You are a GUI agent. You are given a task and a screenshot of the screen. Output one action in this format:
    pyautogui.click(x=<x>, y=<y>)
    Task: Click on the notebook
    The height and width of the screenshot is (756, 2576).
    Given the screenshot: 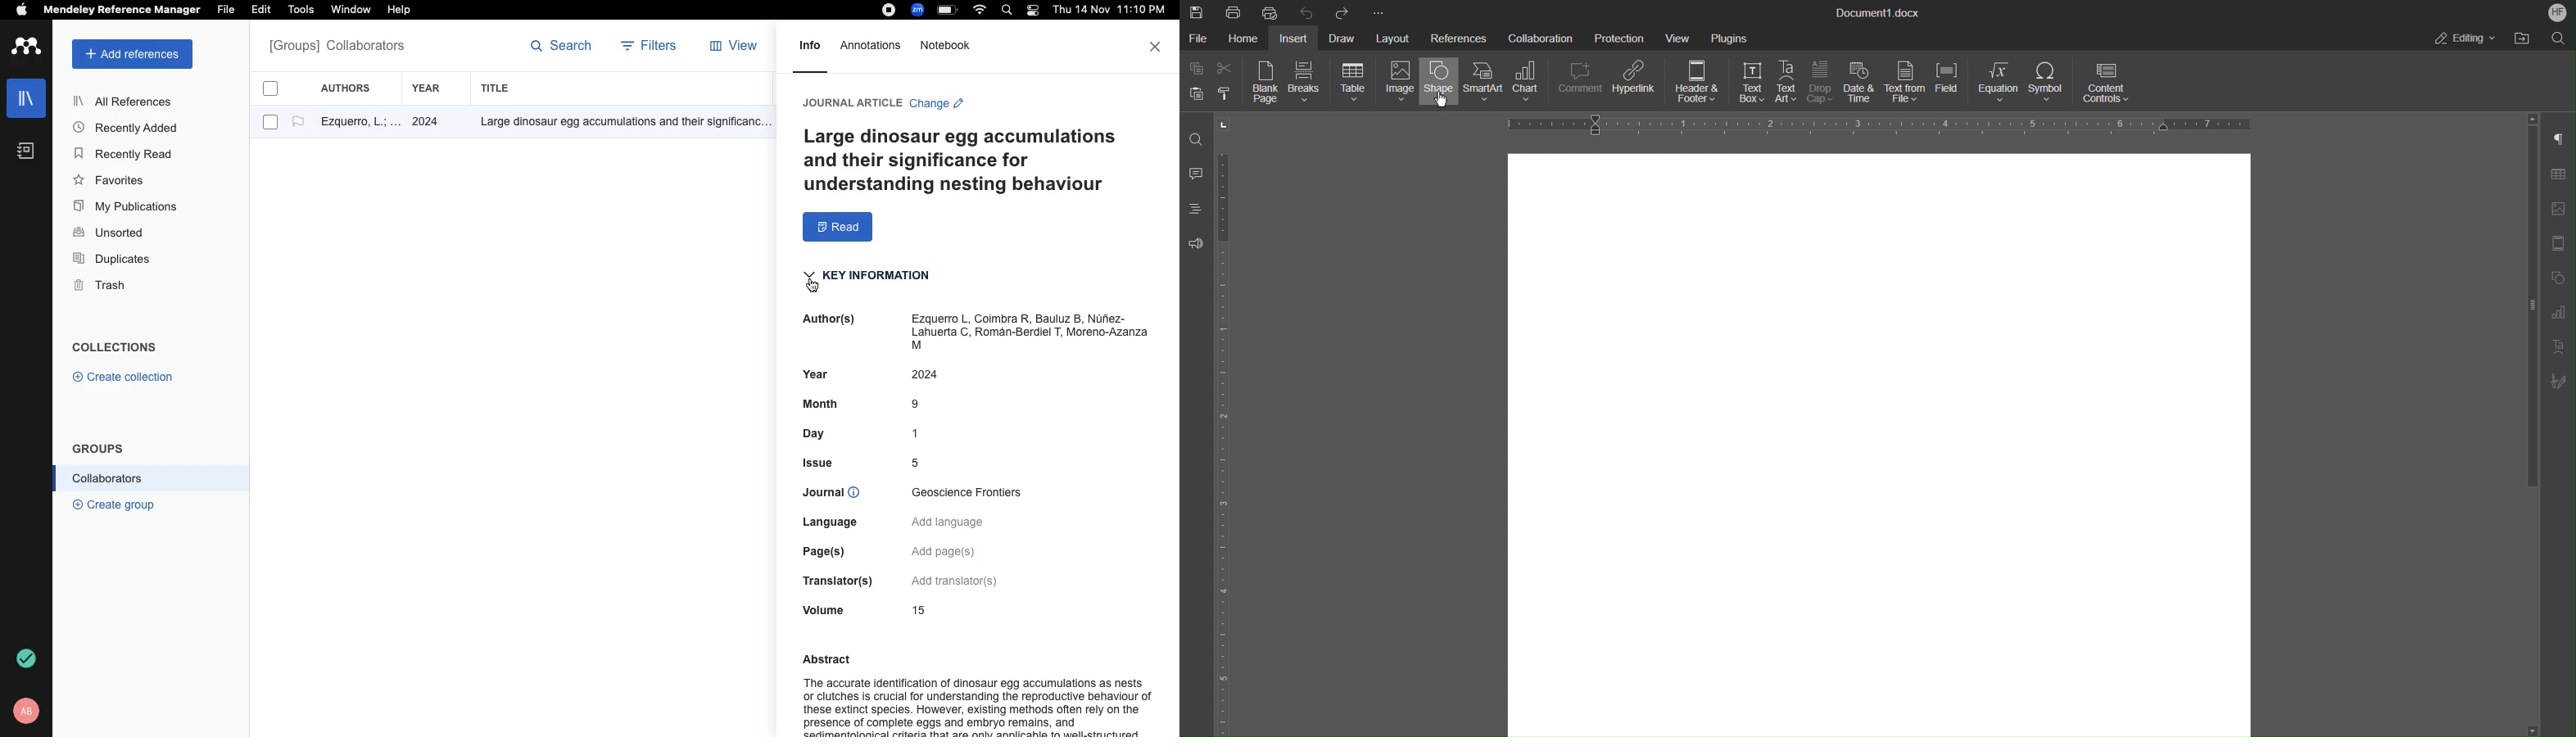 What is the action you would take?
    pyautogui.click(x=948, y=47)
    